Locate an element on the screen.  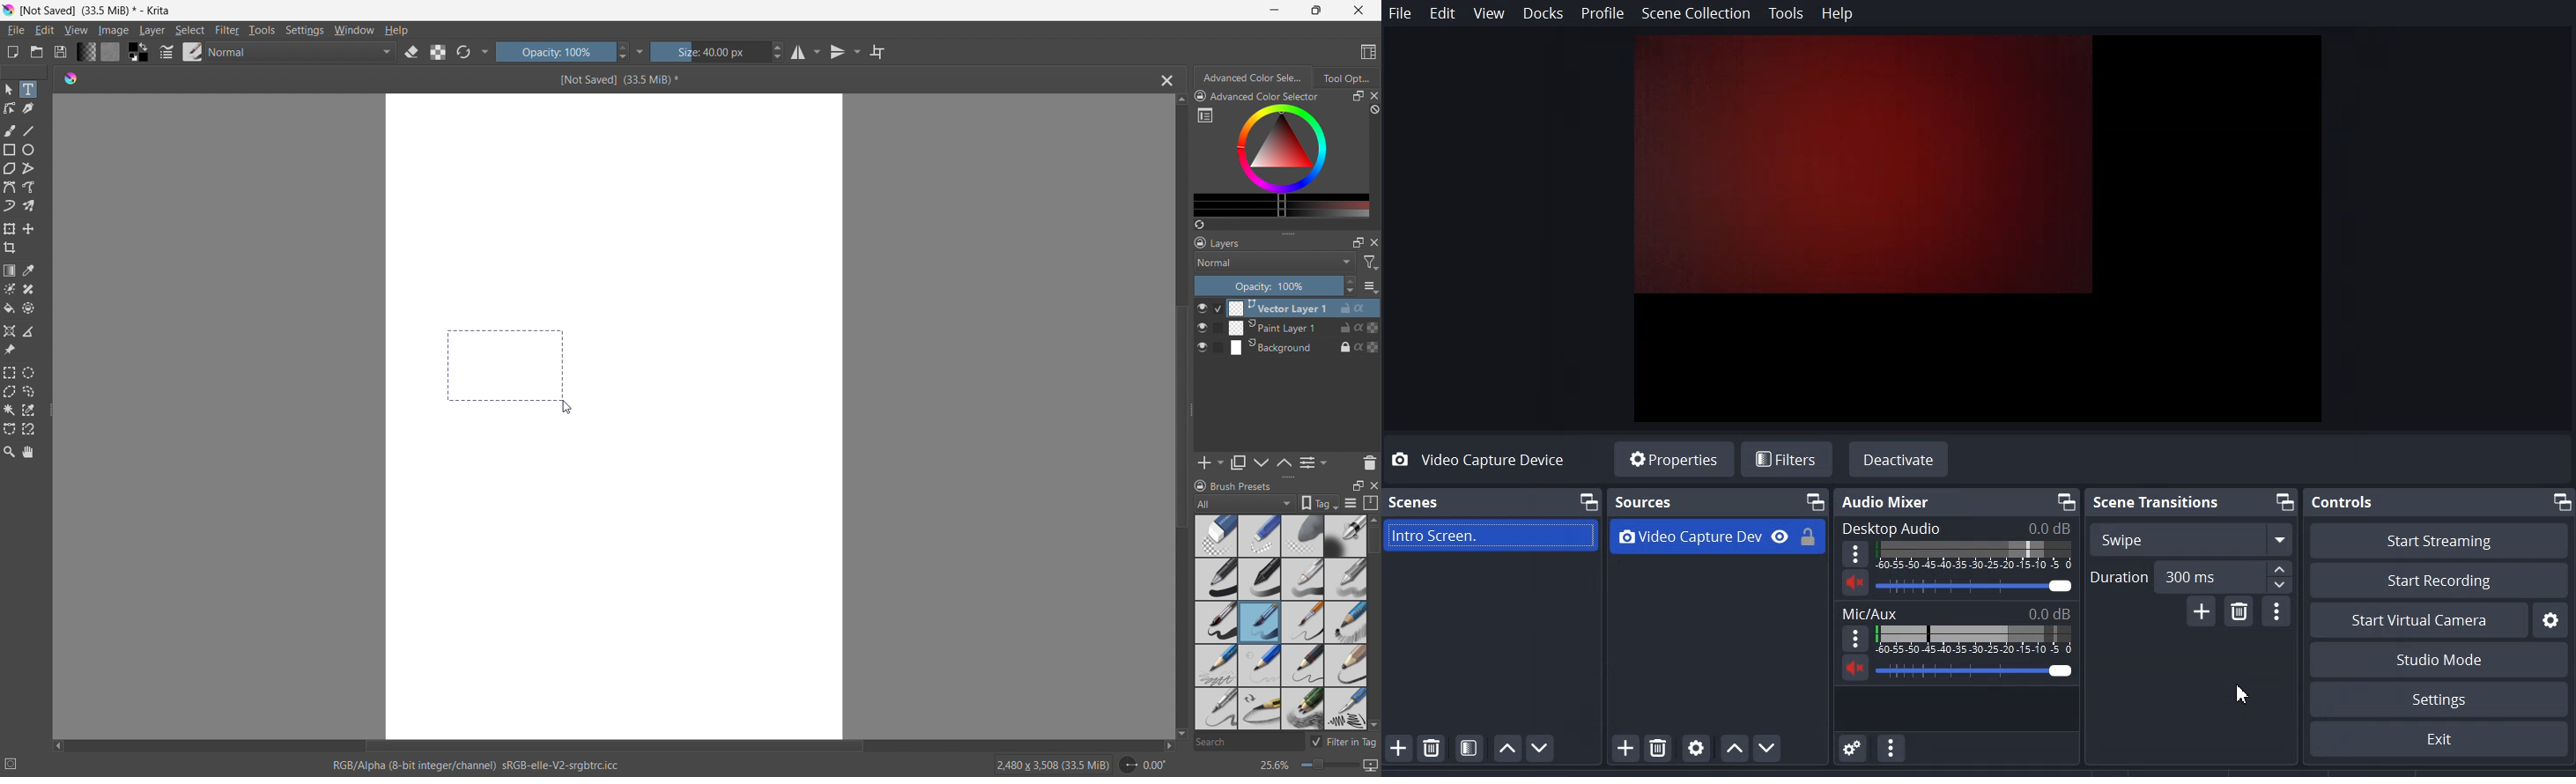
Duration is located at coordinates (2191, 575).